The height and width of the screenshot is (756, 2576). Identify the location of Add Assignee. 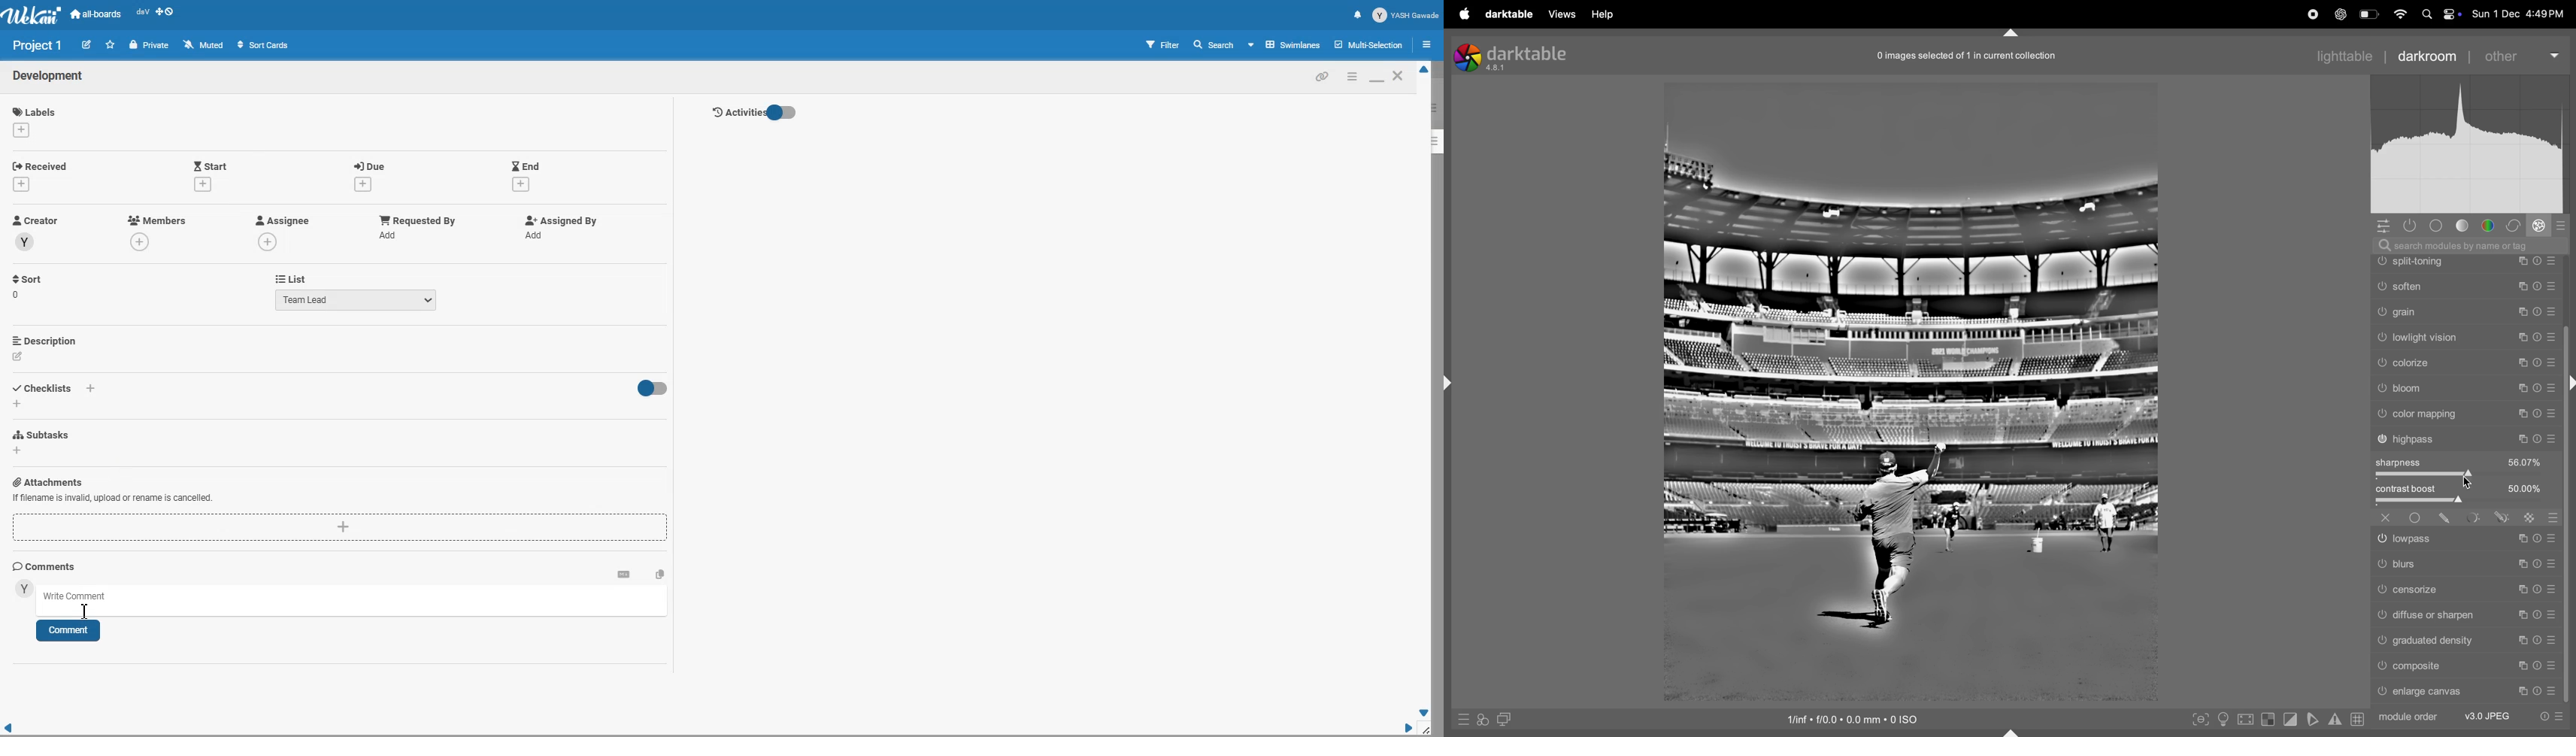
(281, 220).